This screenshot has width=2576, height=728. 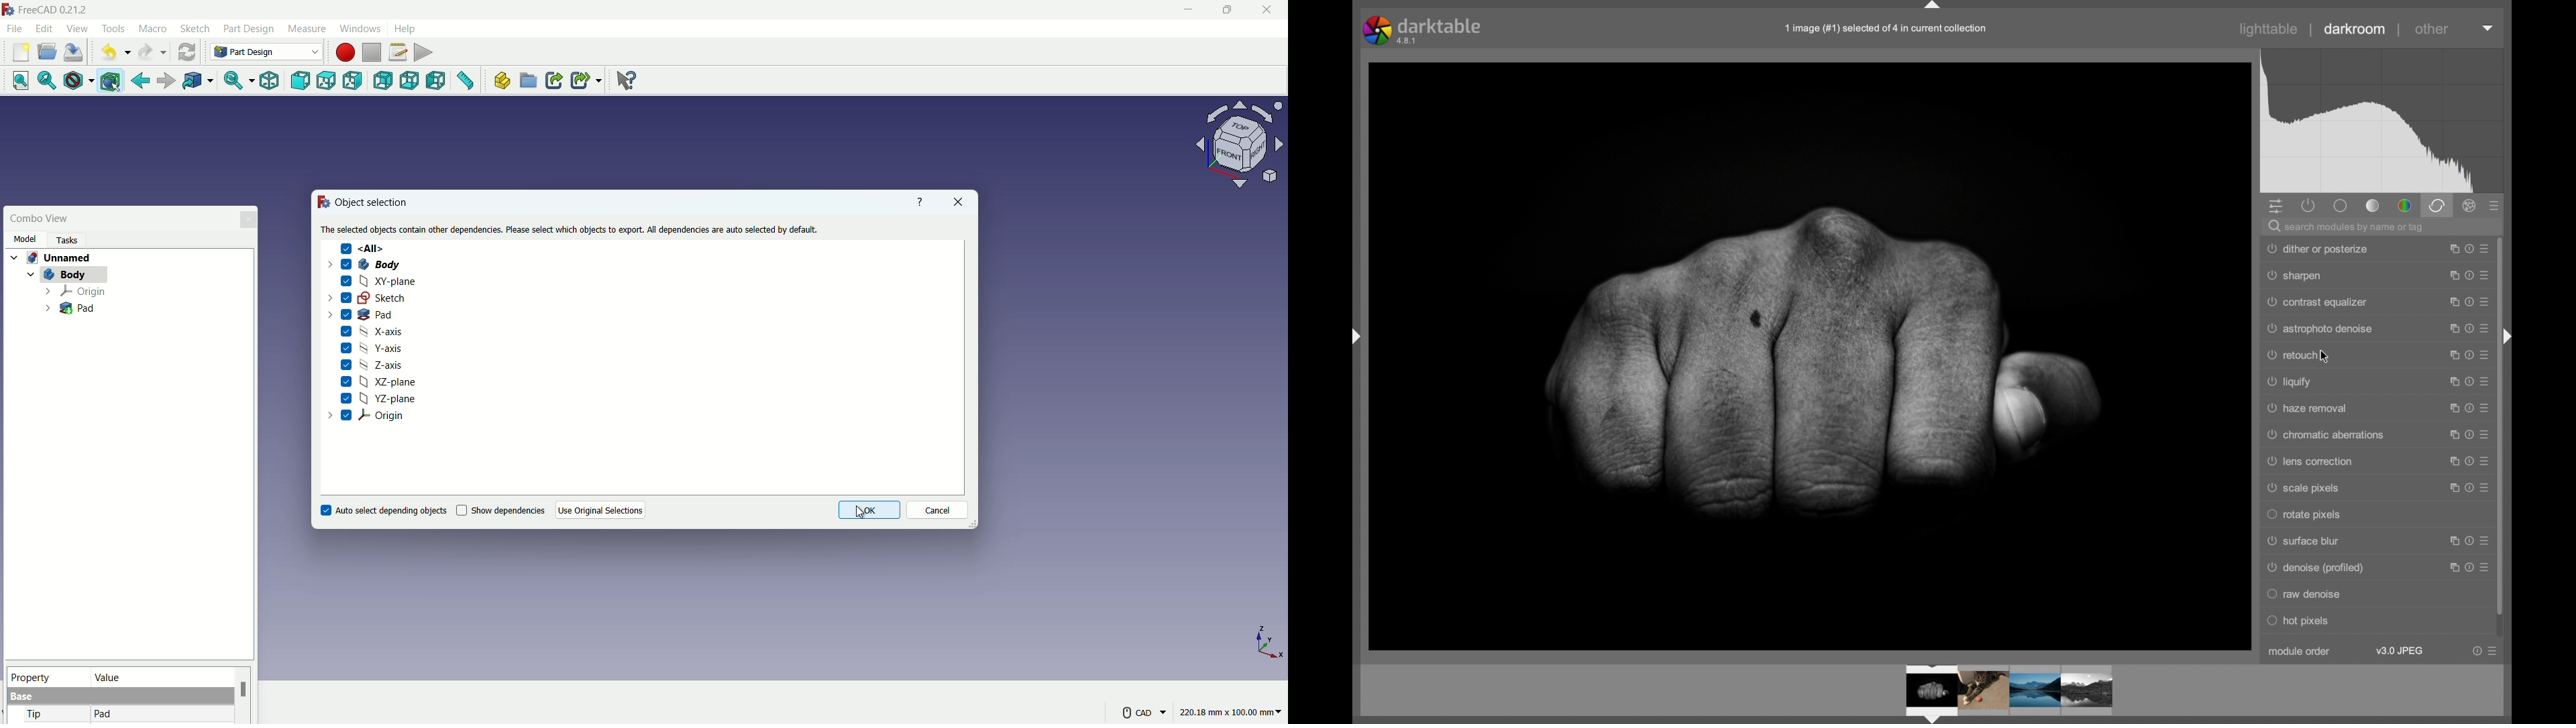 What do you see at coordinates (76, 28) in the screenshot?
I see `view` at bounding box center [76, 28].